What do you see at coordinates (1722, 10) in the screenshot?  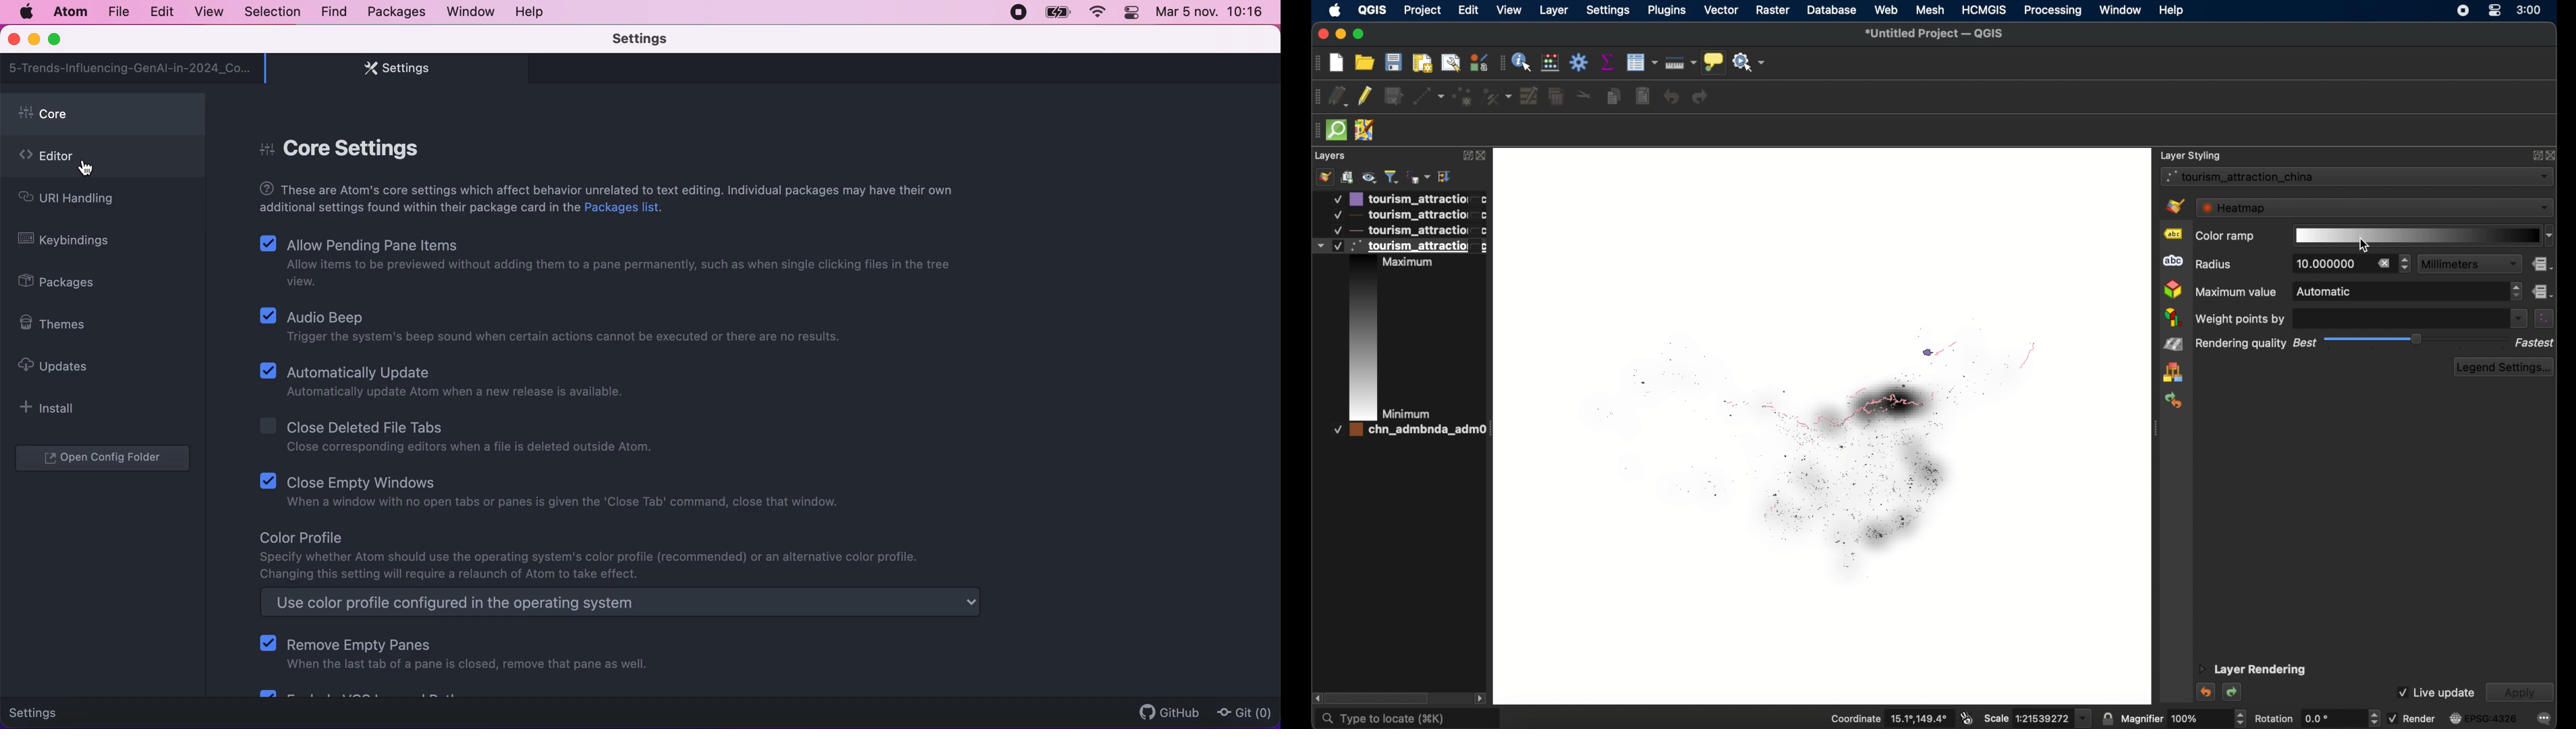 I see `vector` at bounding box center [1722, 10].